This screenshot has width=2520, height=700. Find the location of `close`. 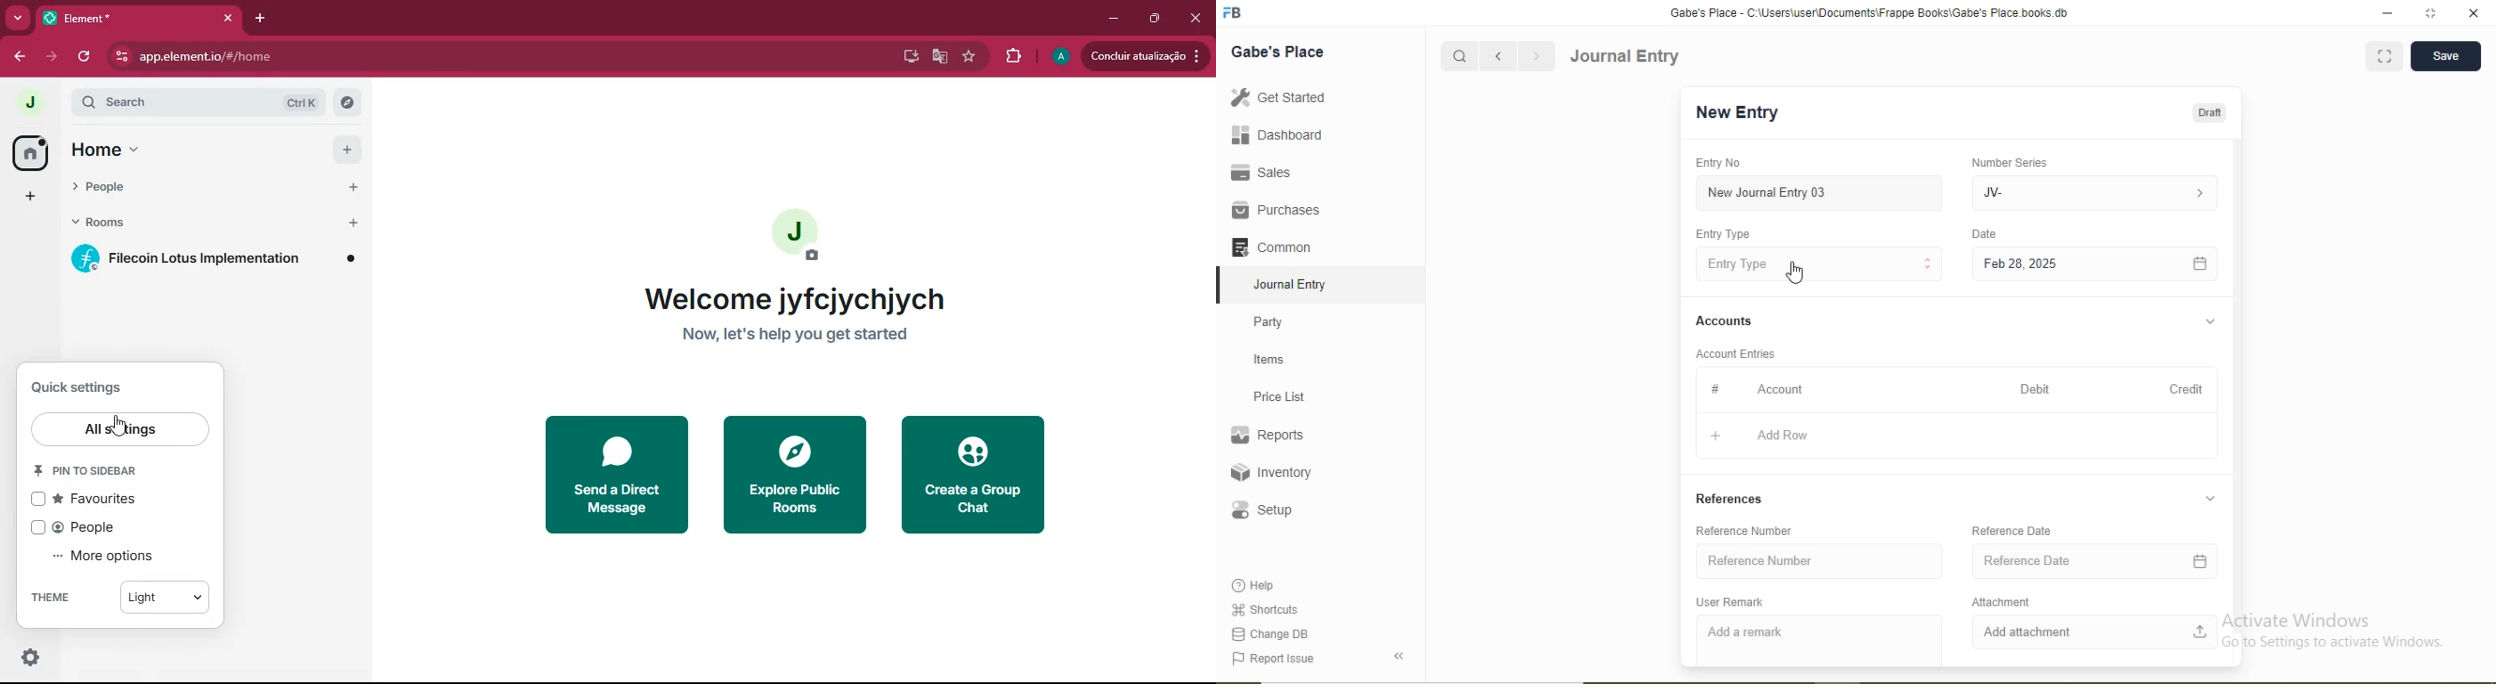

close is located at coordinates (1199, 19).